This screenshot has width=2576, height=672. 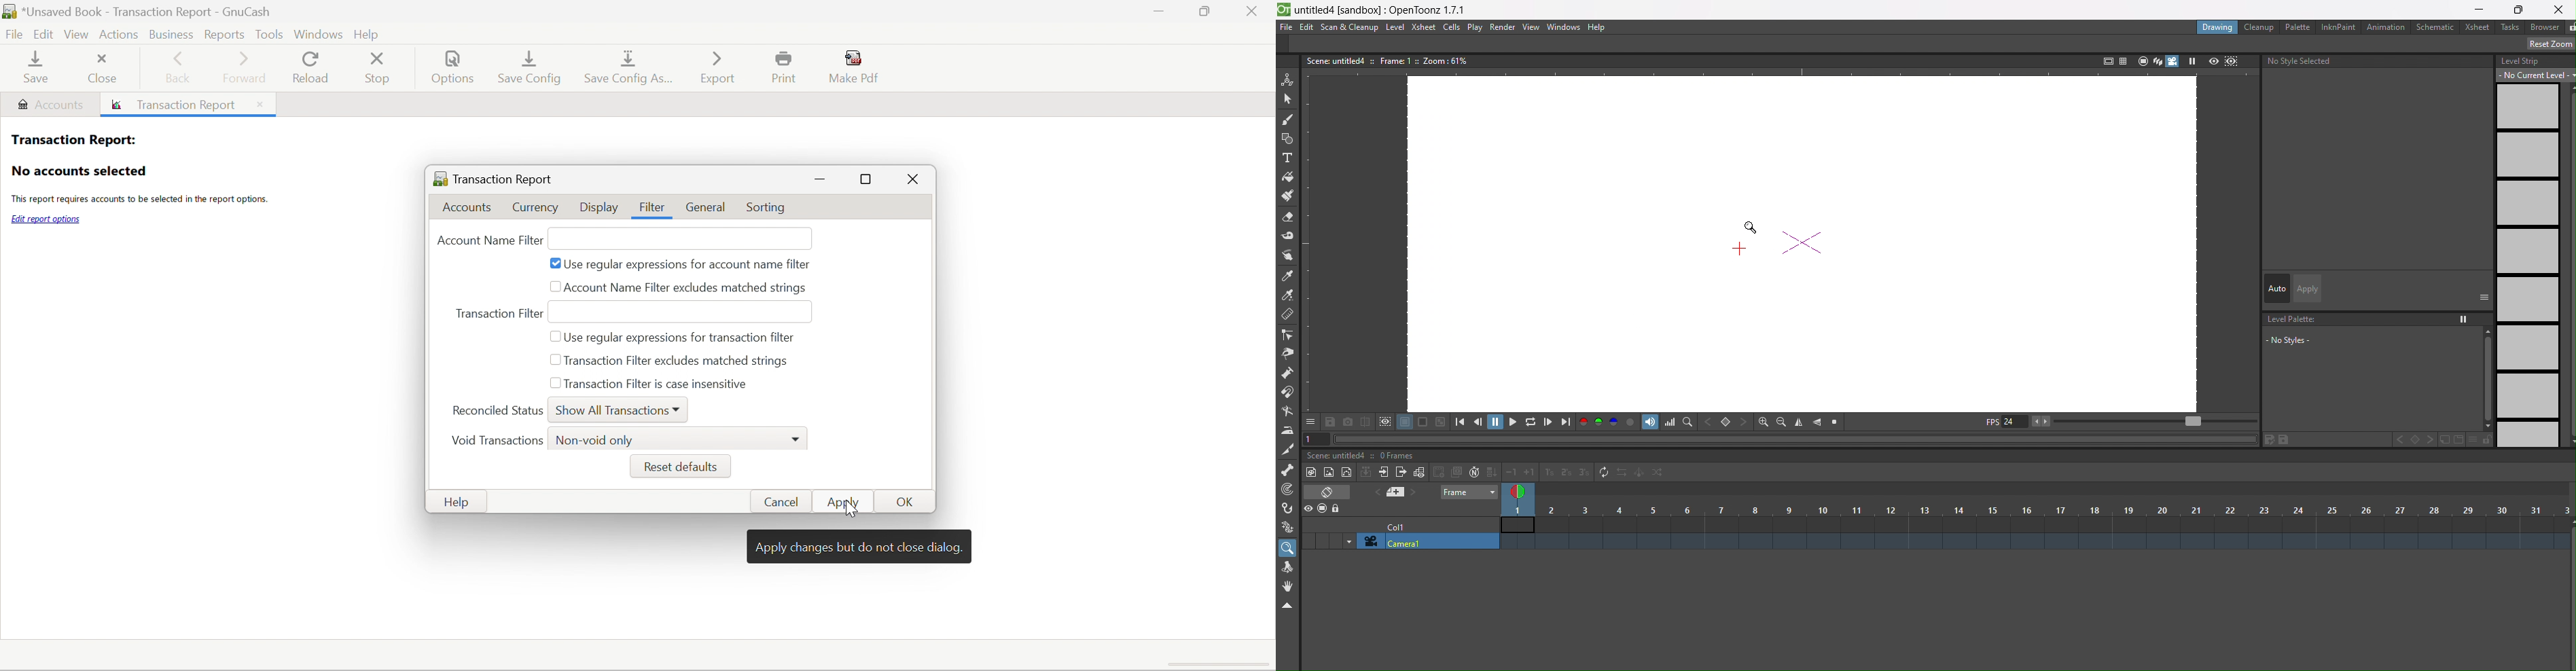 I want to click on Forward, so click(x=245, y=66).